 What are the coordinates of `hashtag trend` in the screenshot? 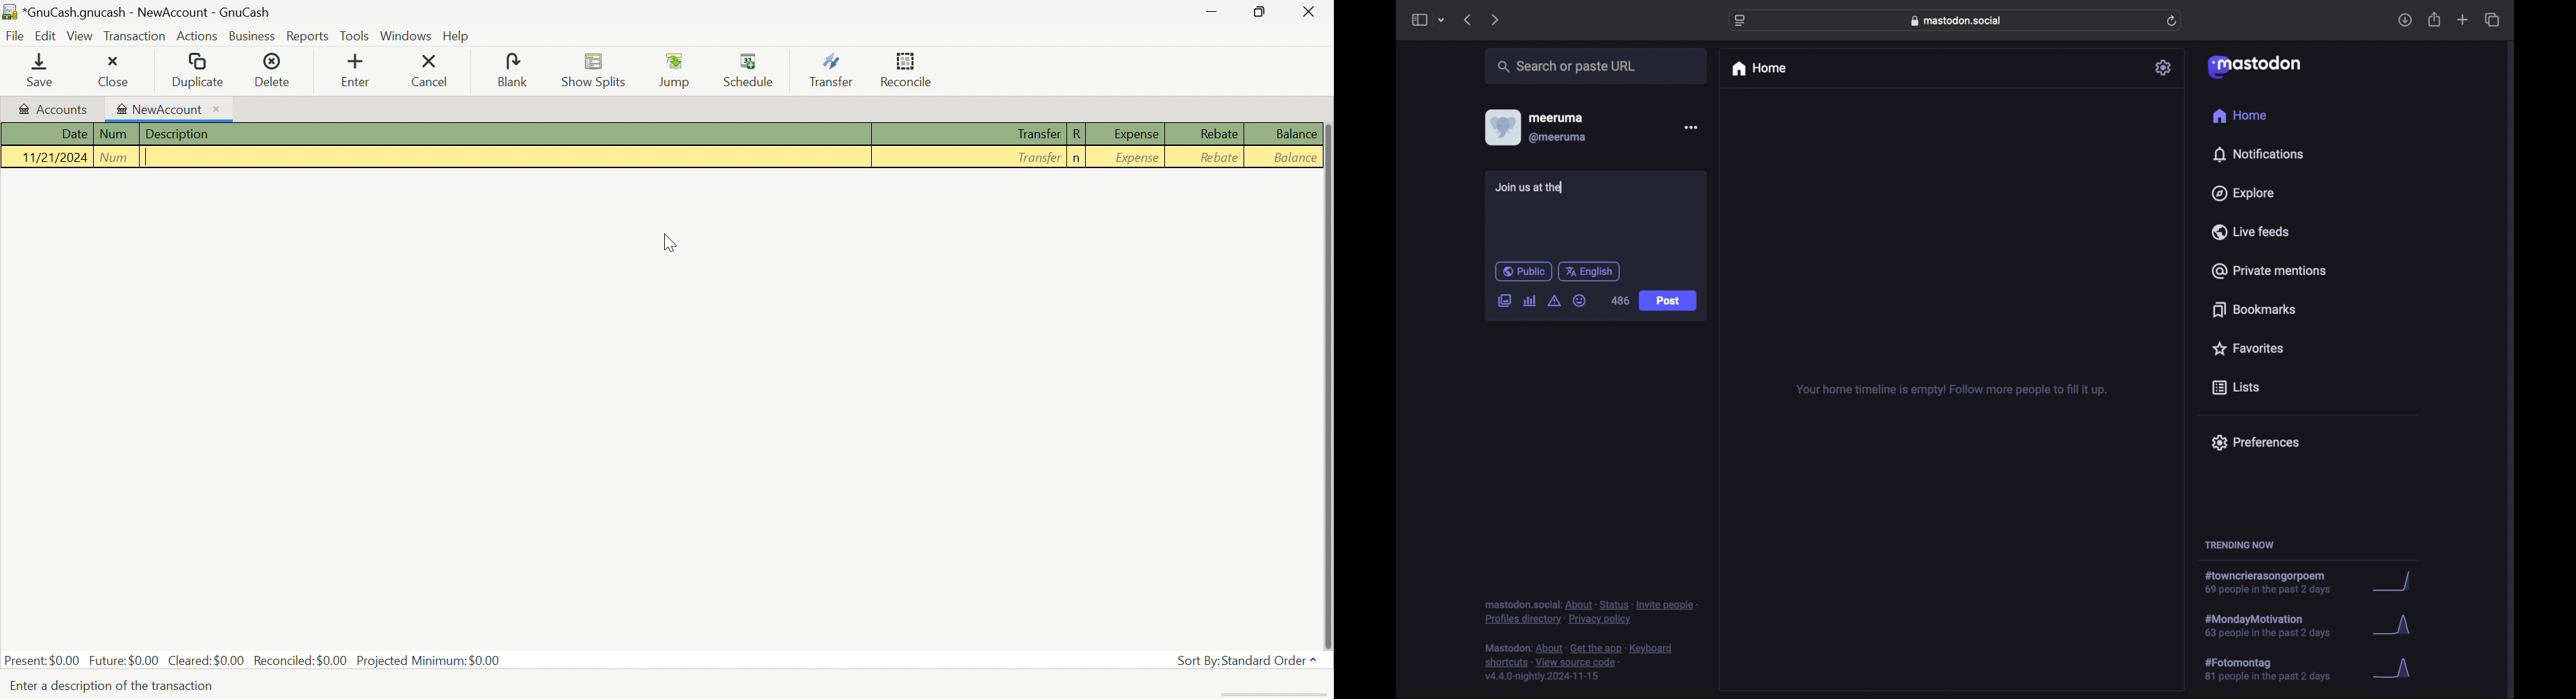 It's located at (2277, 670).